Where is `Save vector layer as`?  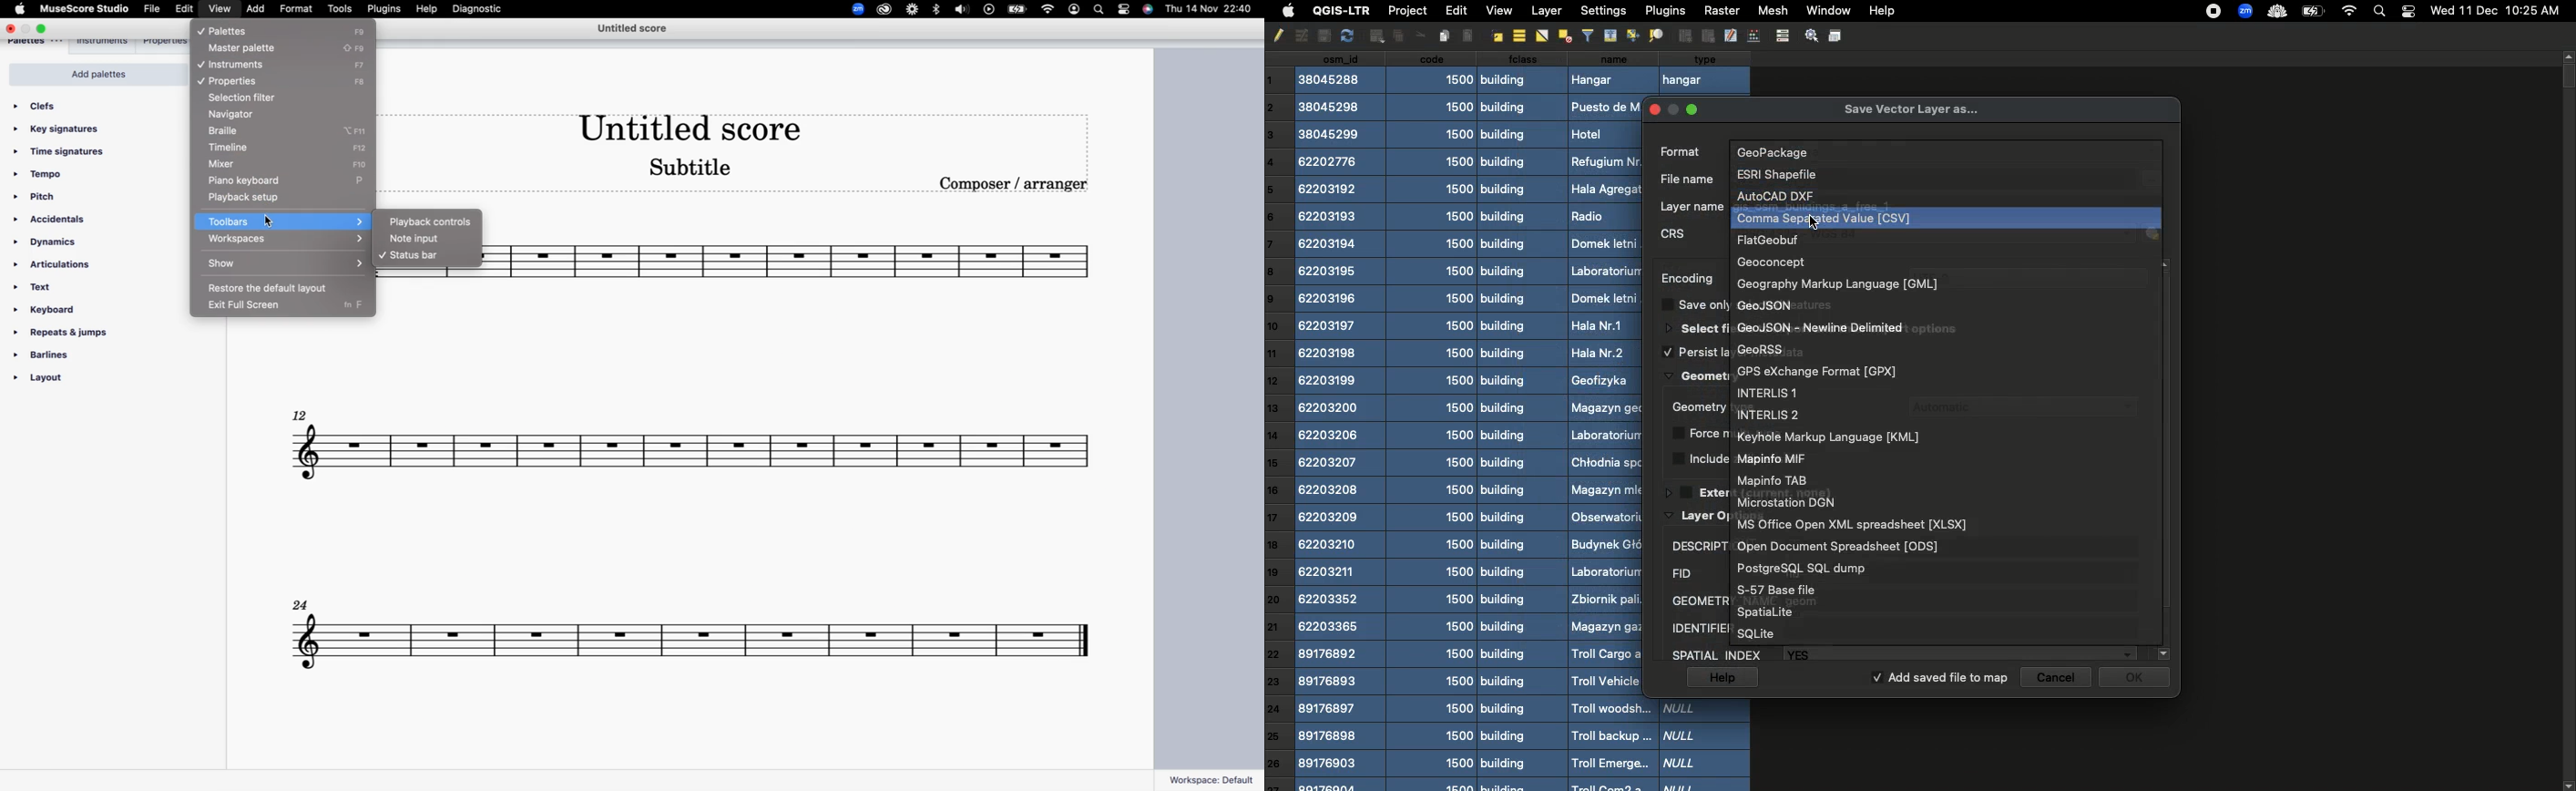 Save vector layer as is located at coordinates (1914, 109).